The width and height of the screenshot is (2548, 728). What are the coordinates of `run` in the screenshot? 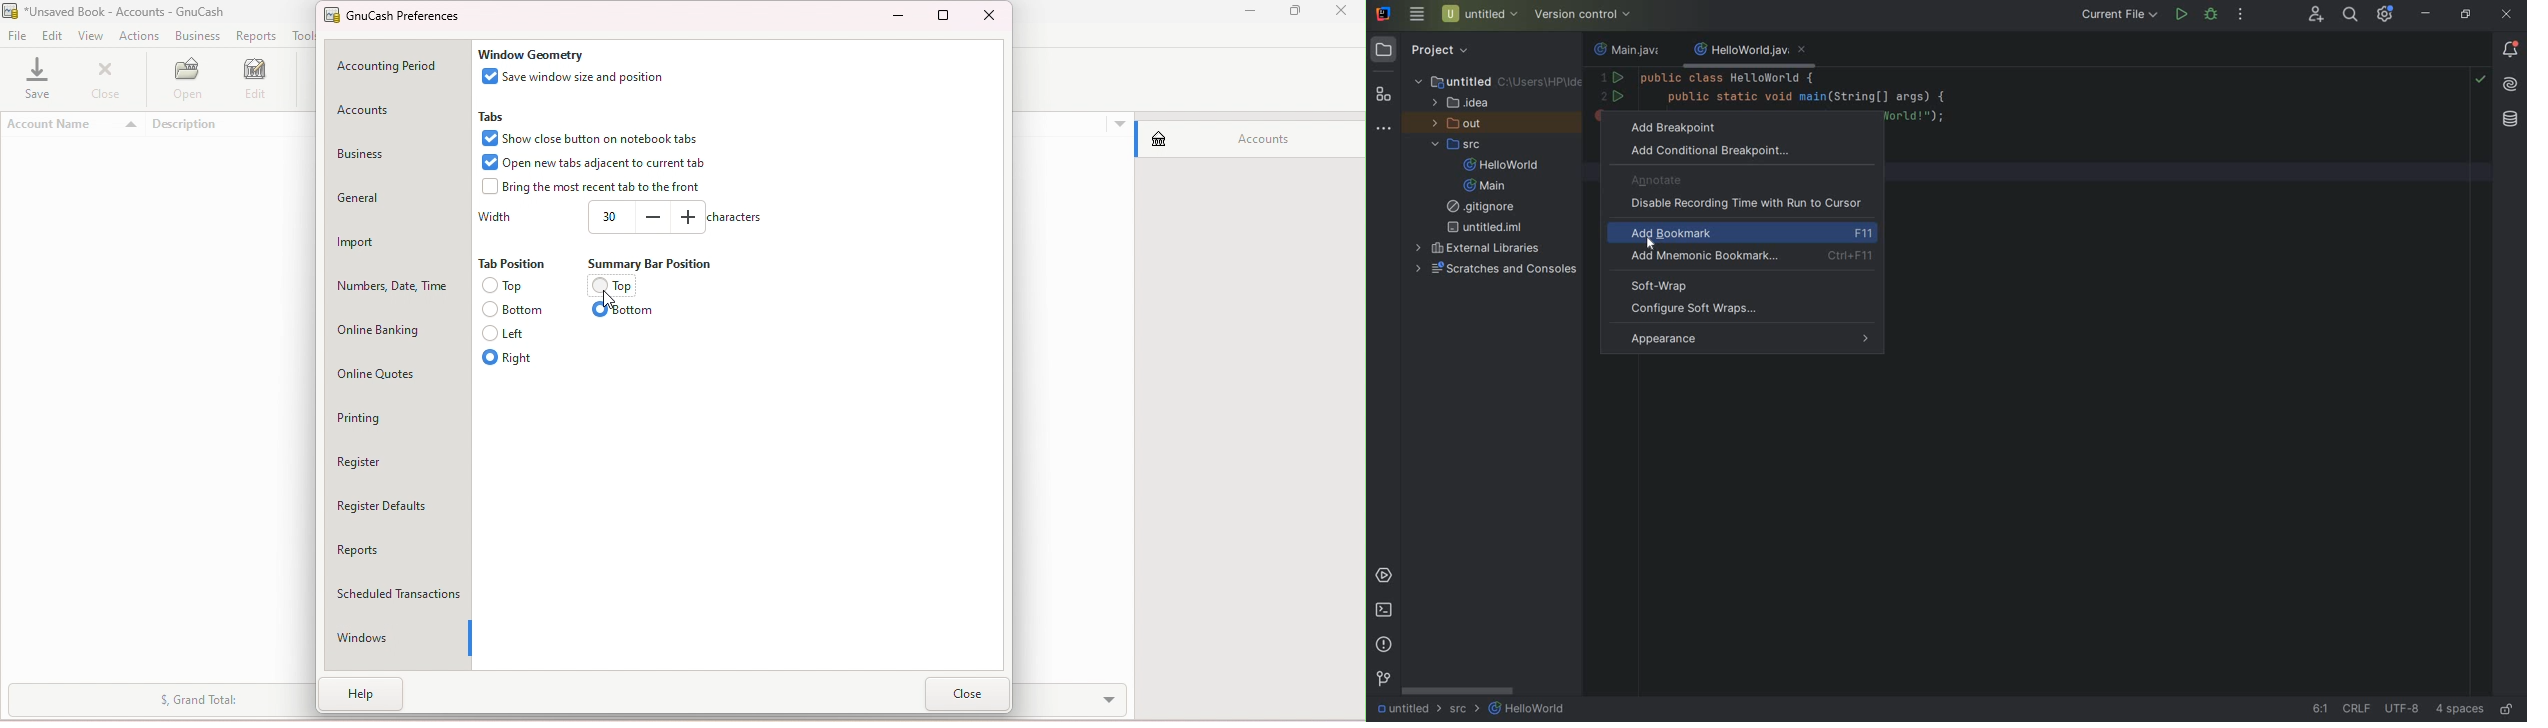 It's located at (2181, 15).